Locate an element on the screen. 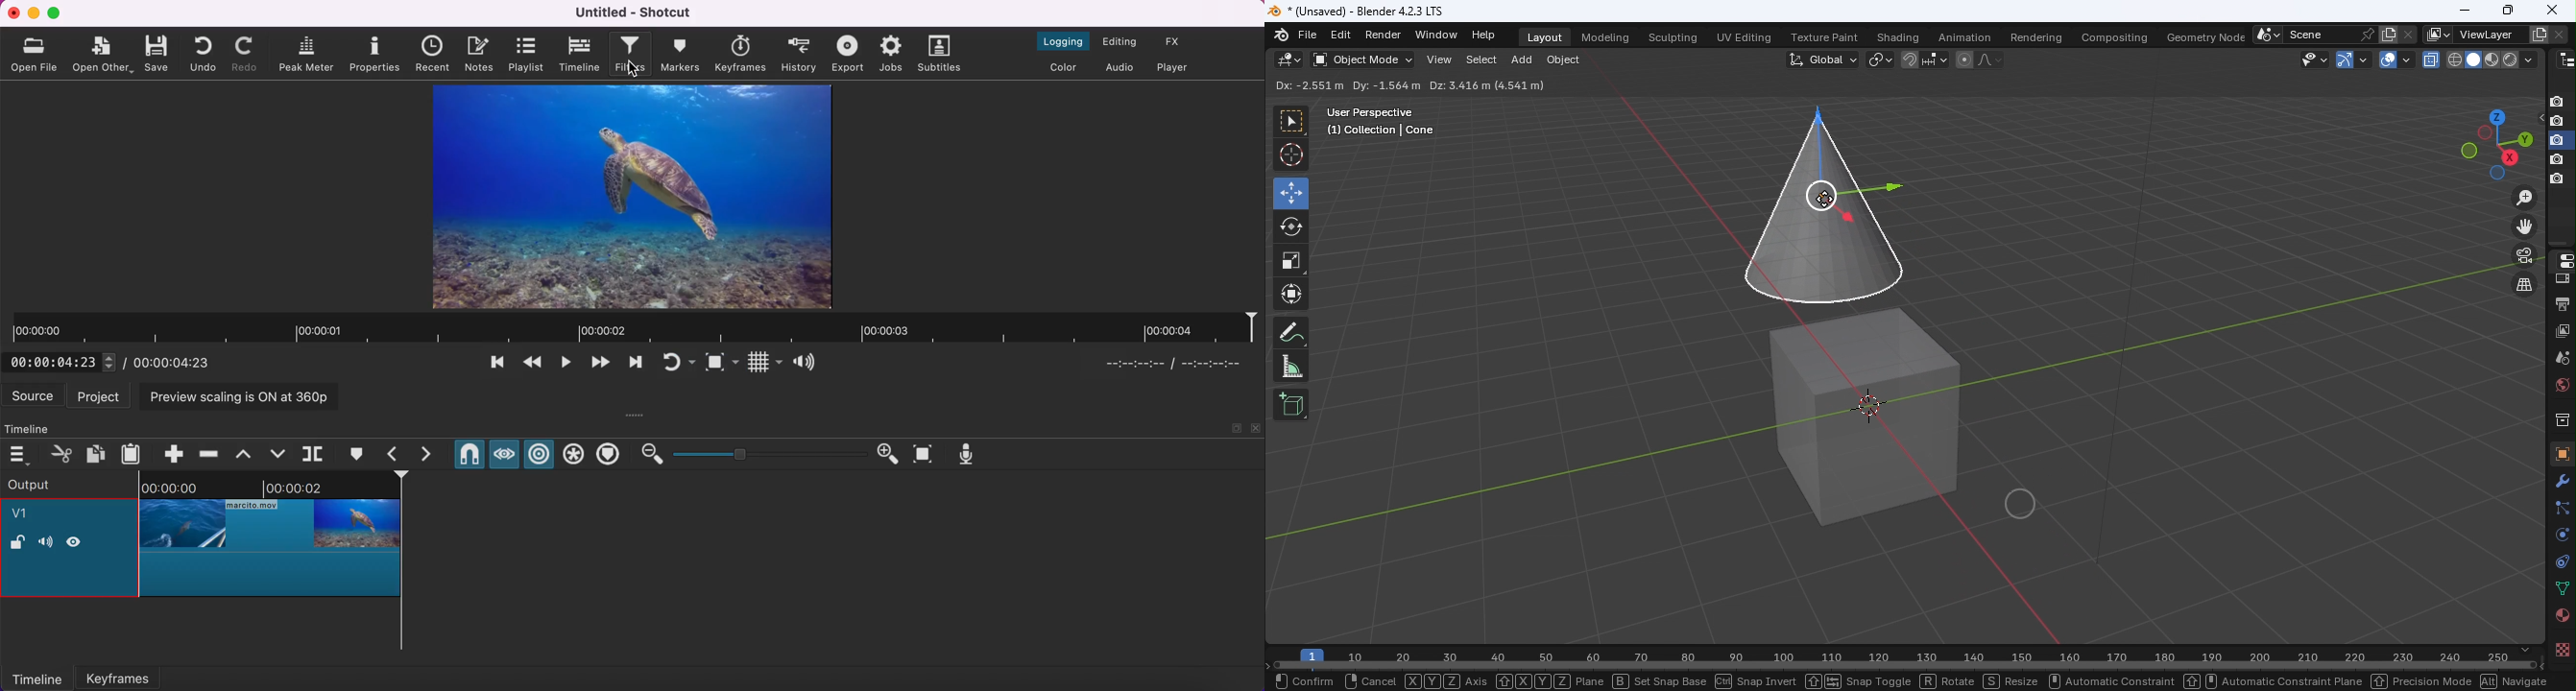 Image resolution: width=2576 pixels, height=700 pixels. preview scaling is on at 360p is located at coordinates (245, 395).